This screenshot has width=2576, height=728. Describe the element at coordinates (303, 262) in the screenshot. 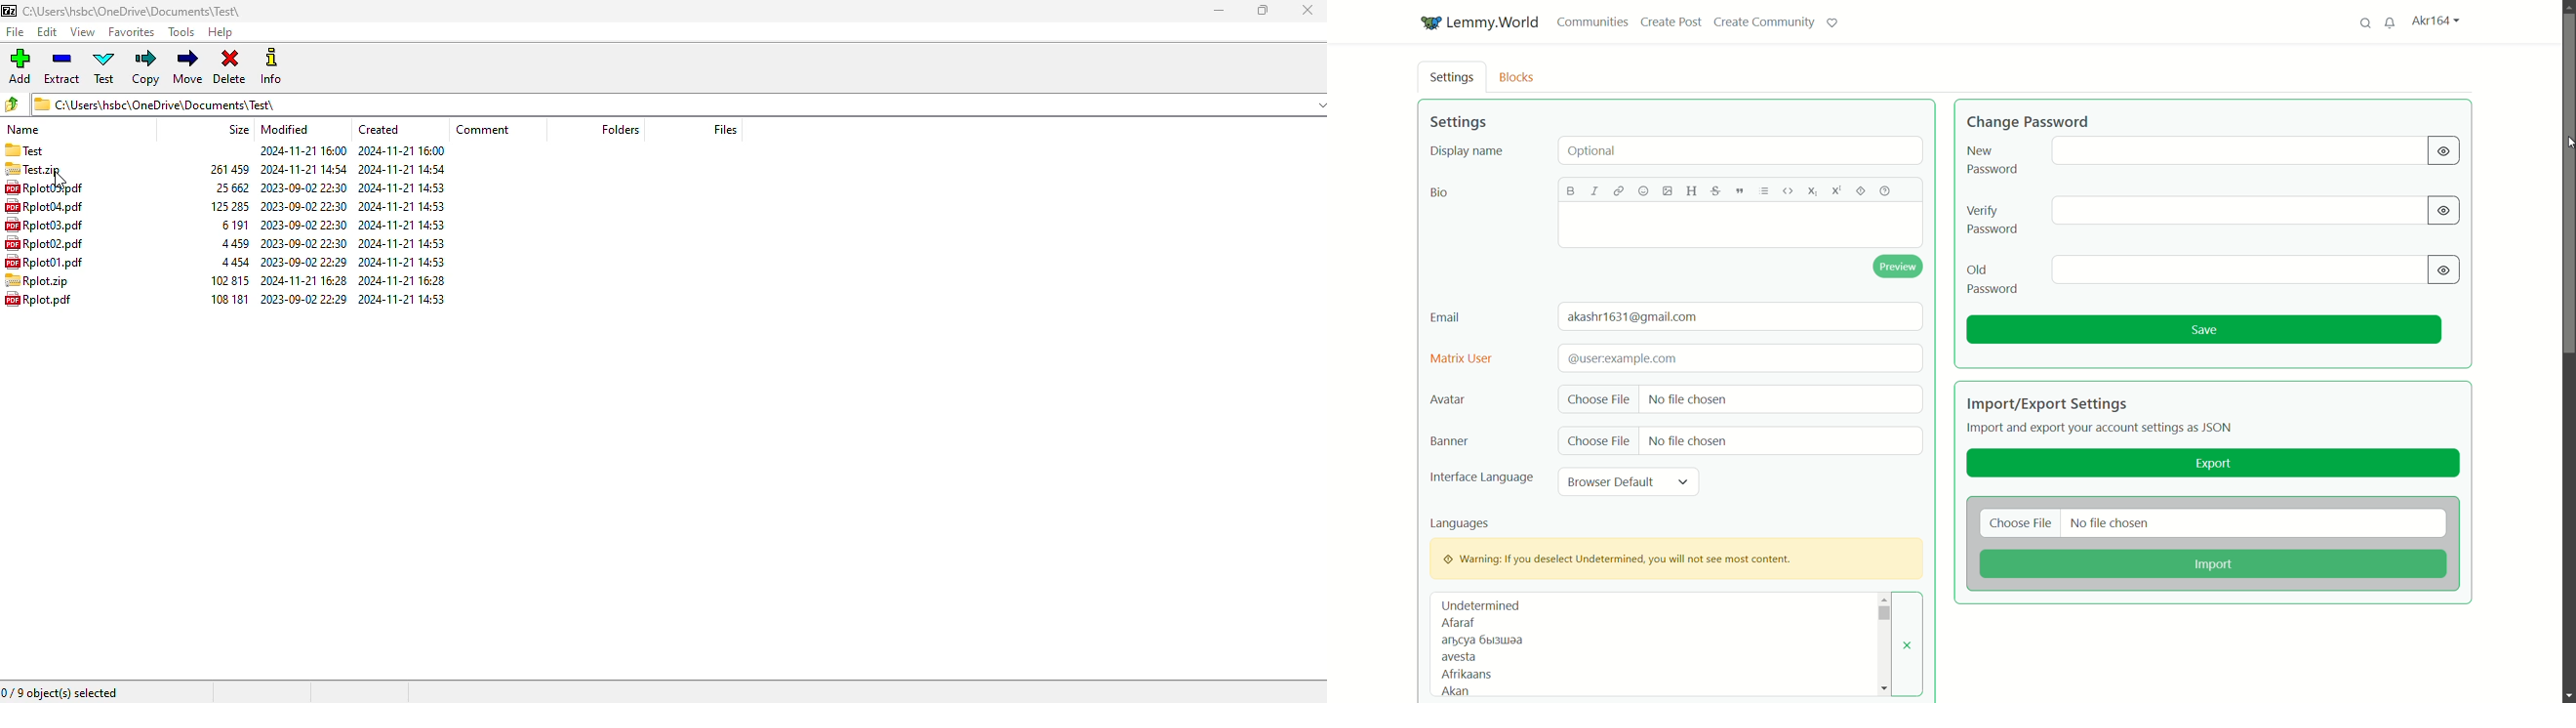

I see `modified date & time` at that location.